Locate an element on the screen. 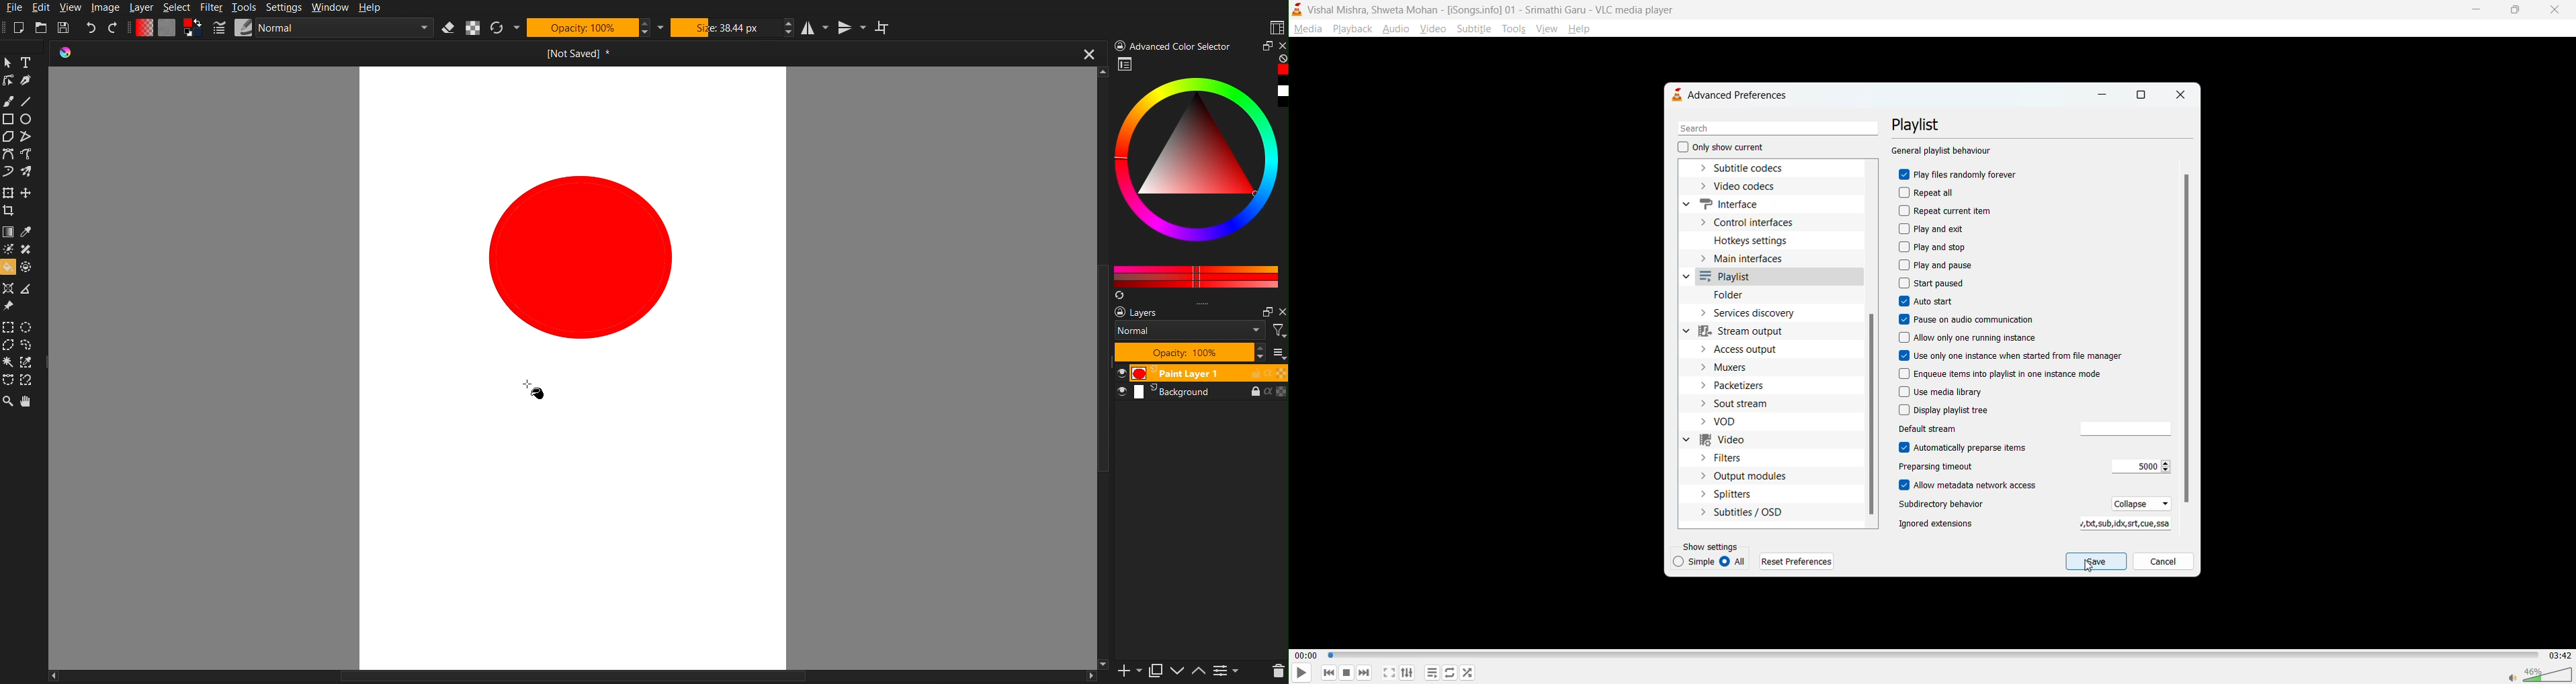 This screenshot has width=2576, height=700. search is located at coordinates (1773, 129).